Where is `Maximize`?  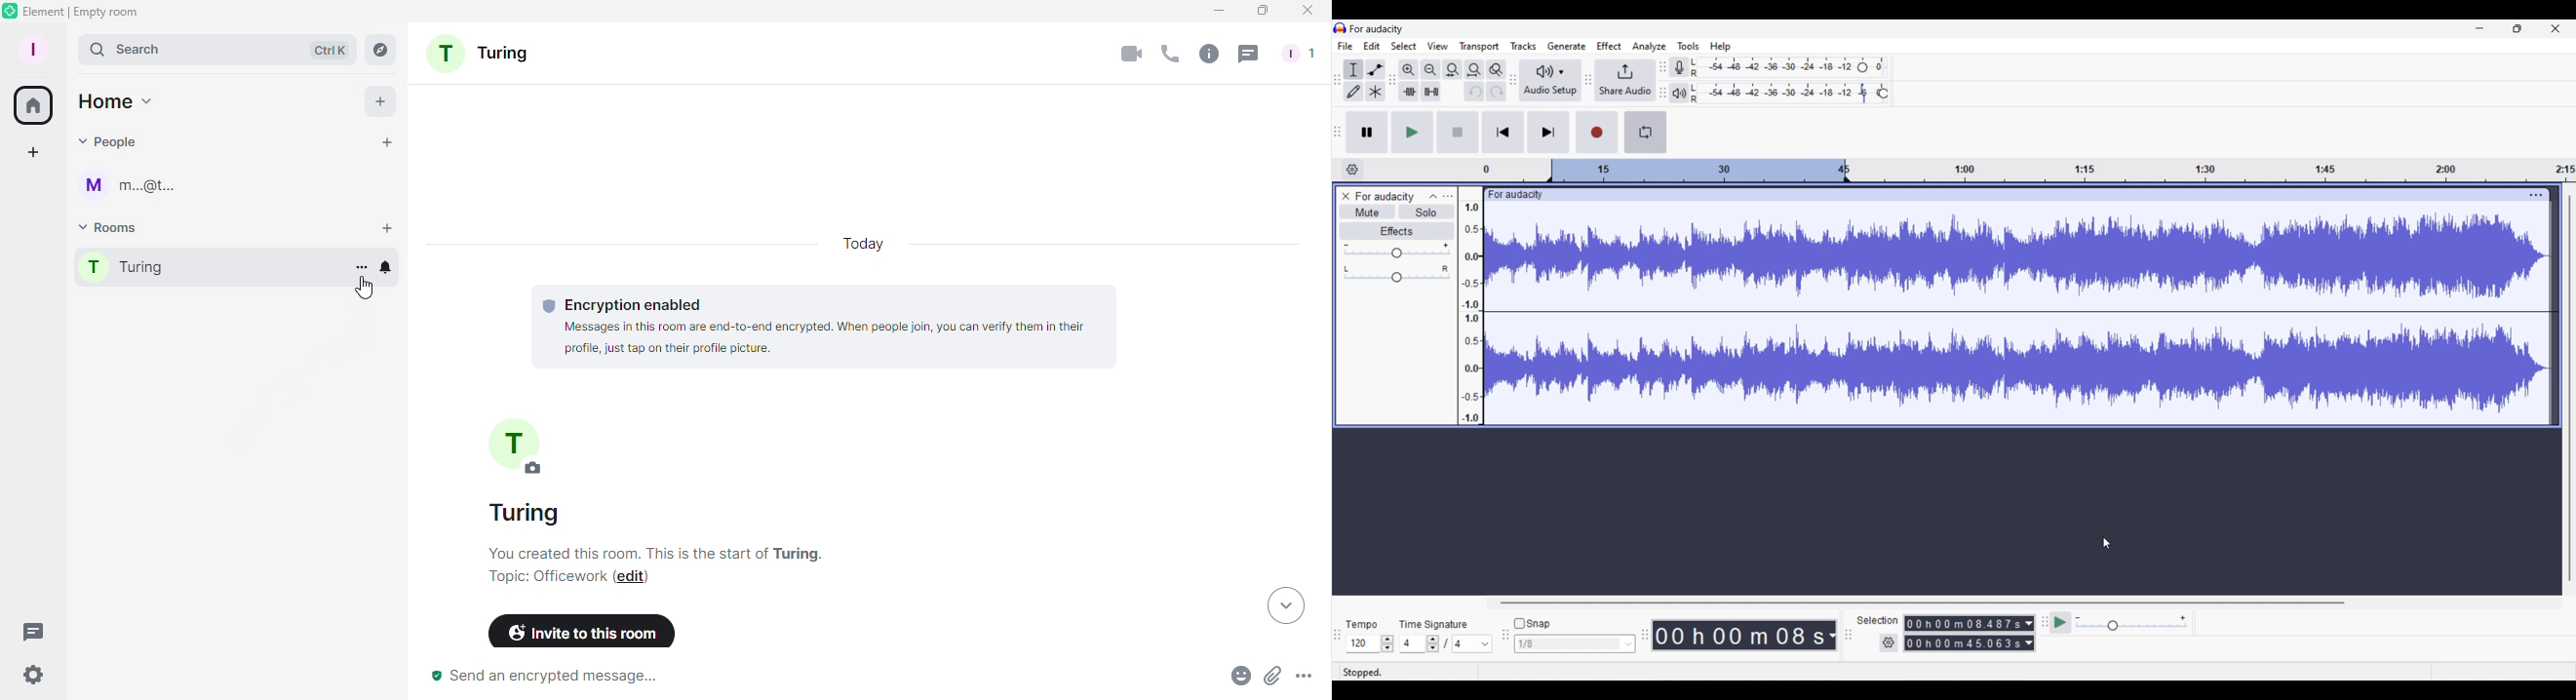
Maximize is located at coordinates (1256, 12).